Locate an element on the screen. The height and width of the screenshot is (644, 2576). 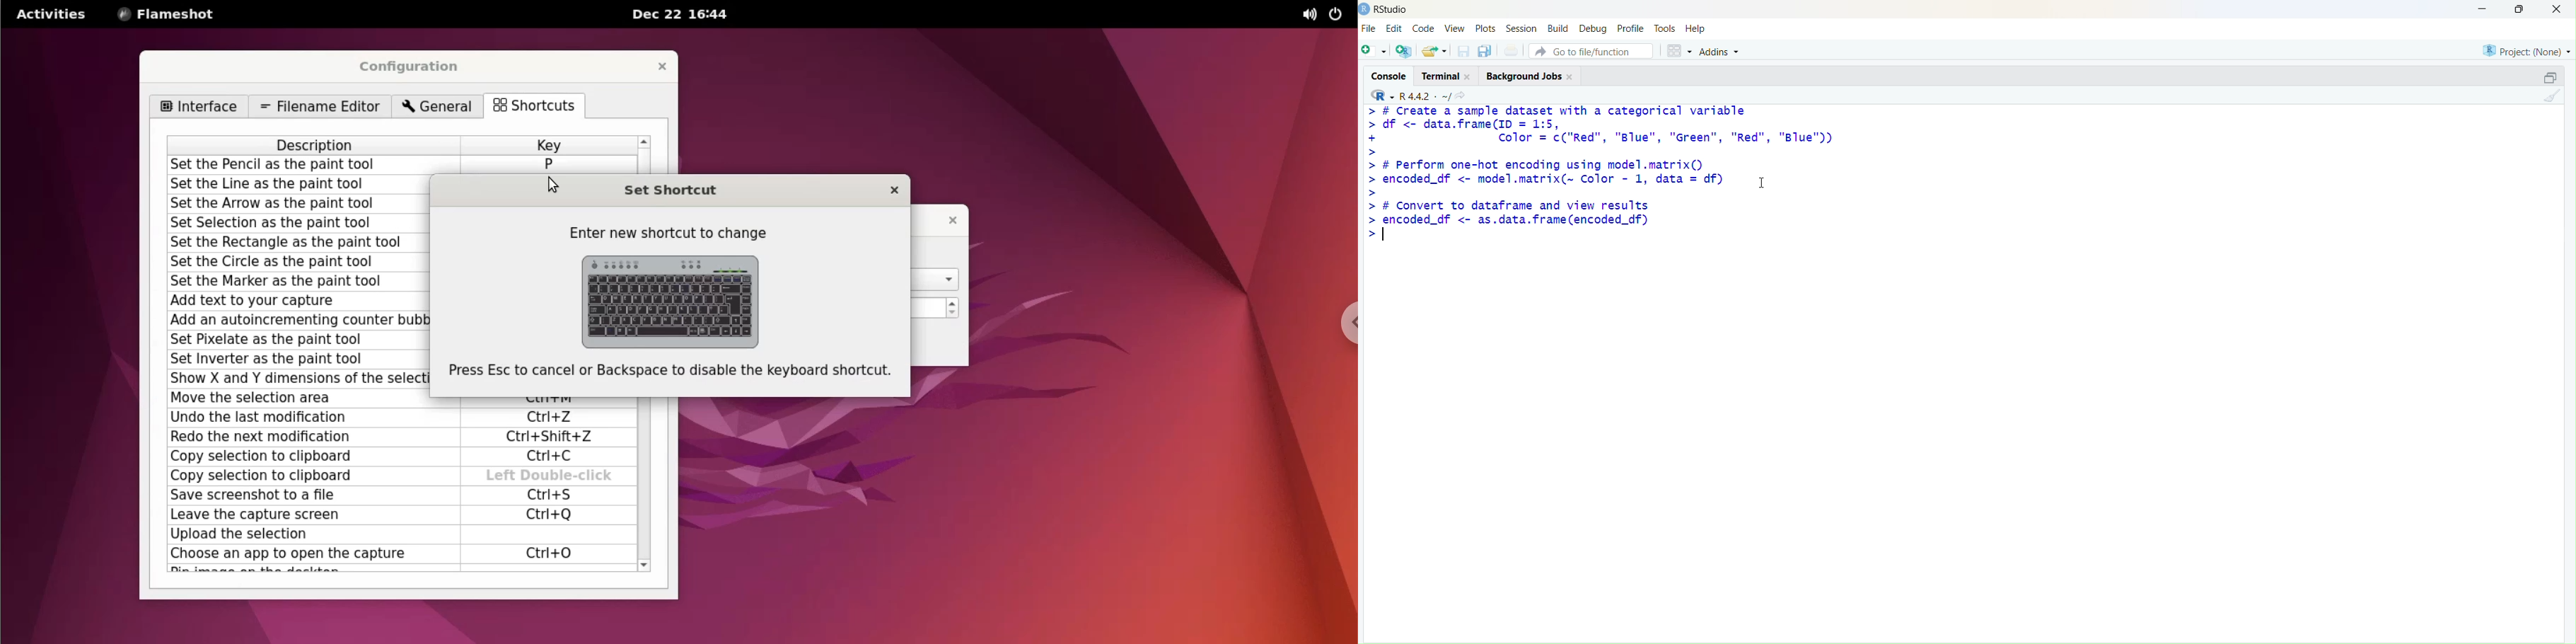
project (none) is located at coordinates (2528, 51).